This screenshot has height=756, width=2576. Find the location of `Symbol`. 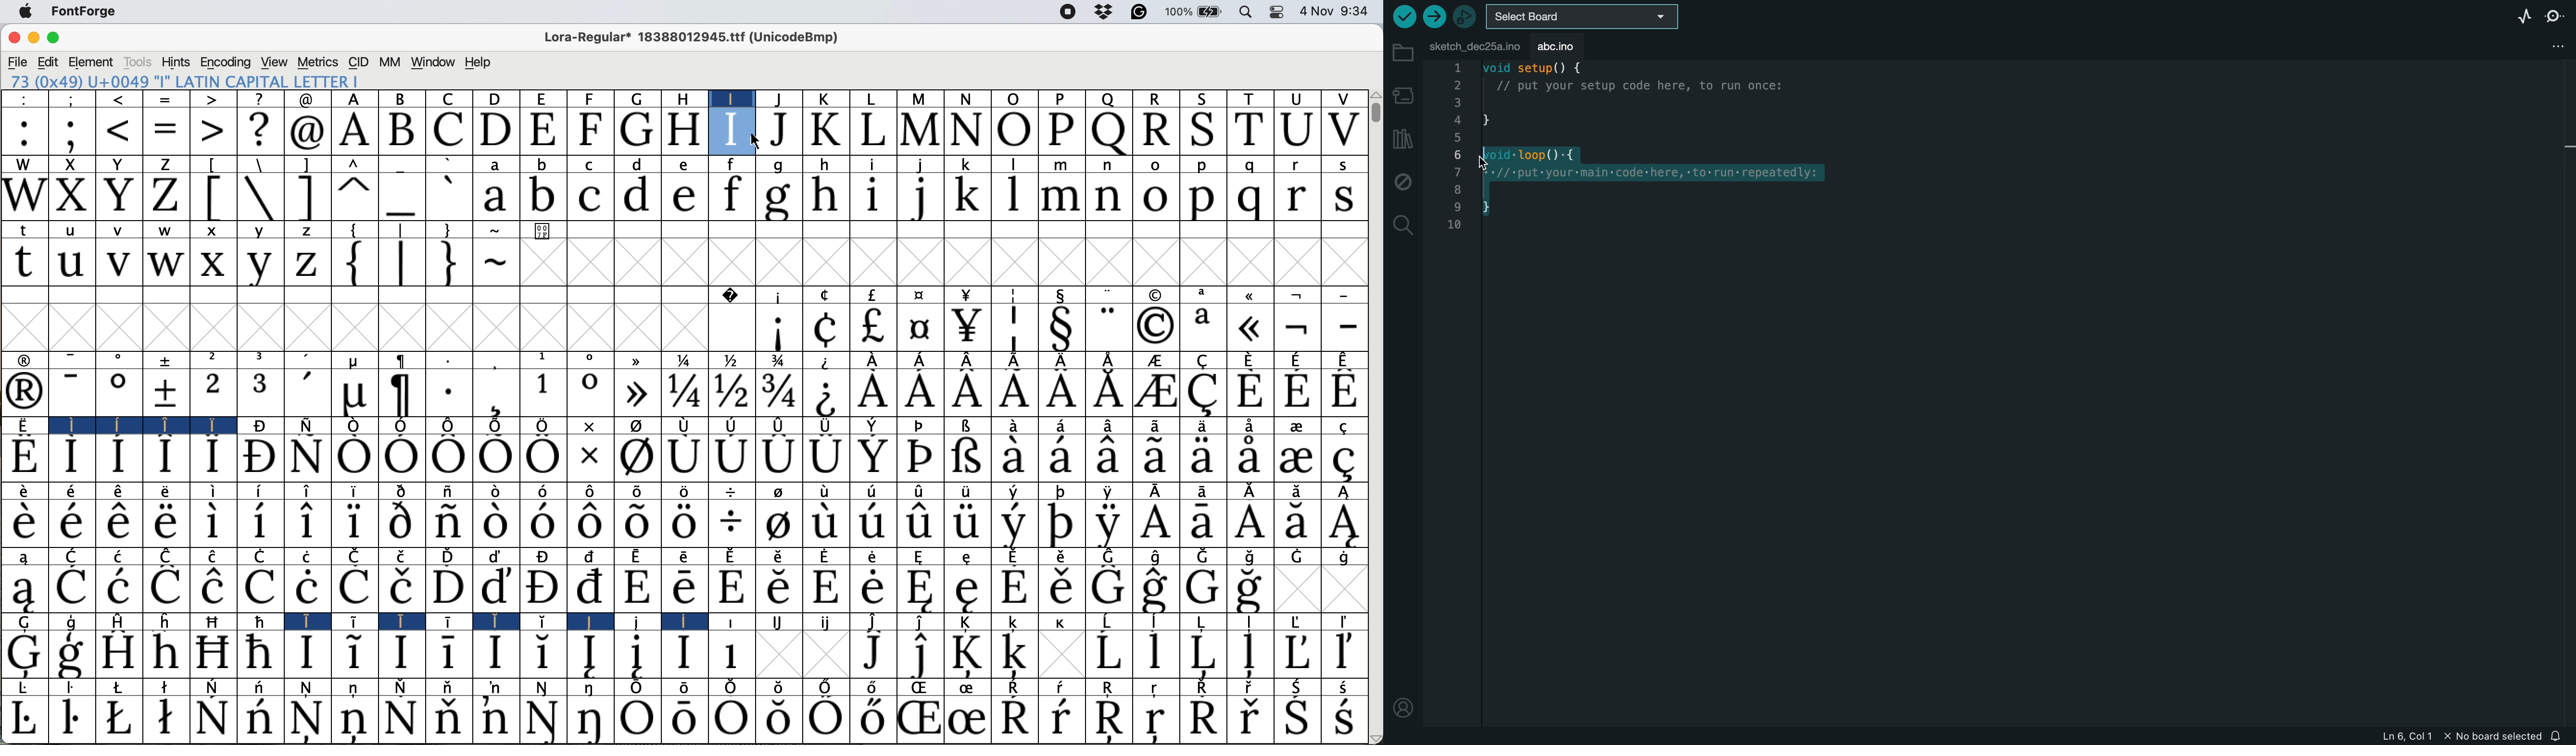

Symbol is located at coordinates (686, 492).